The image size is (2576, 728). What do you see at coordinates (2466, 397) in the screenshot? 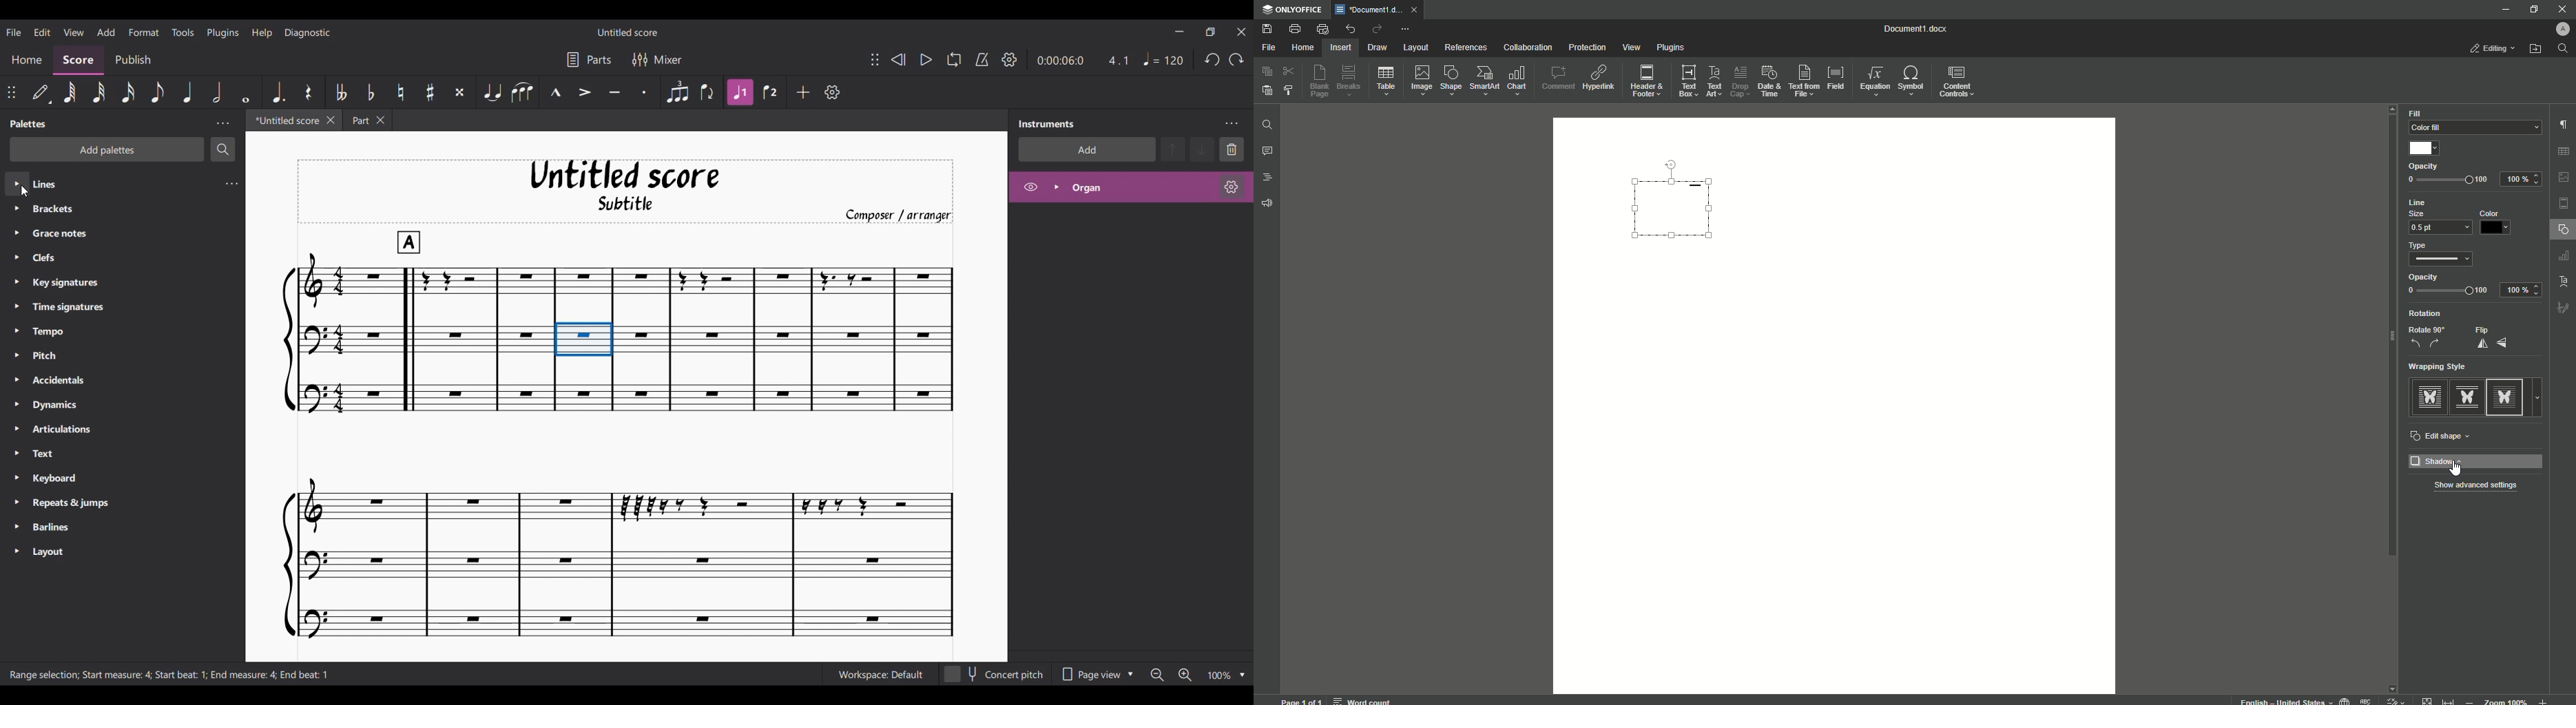
I see `style 2` at bounding box center [2466, 397].